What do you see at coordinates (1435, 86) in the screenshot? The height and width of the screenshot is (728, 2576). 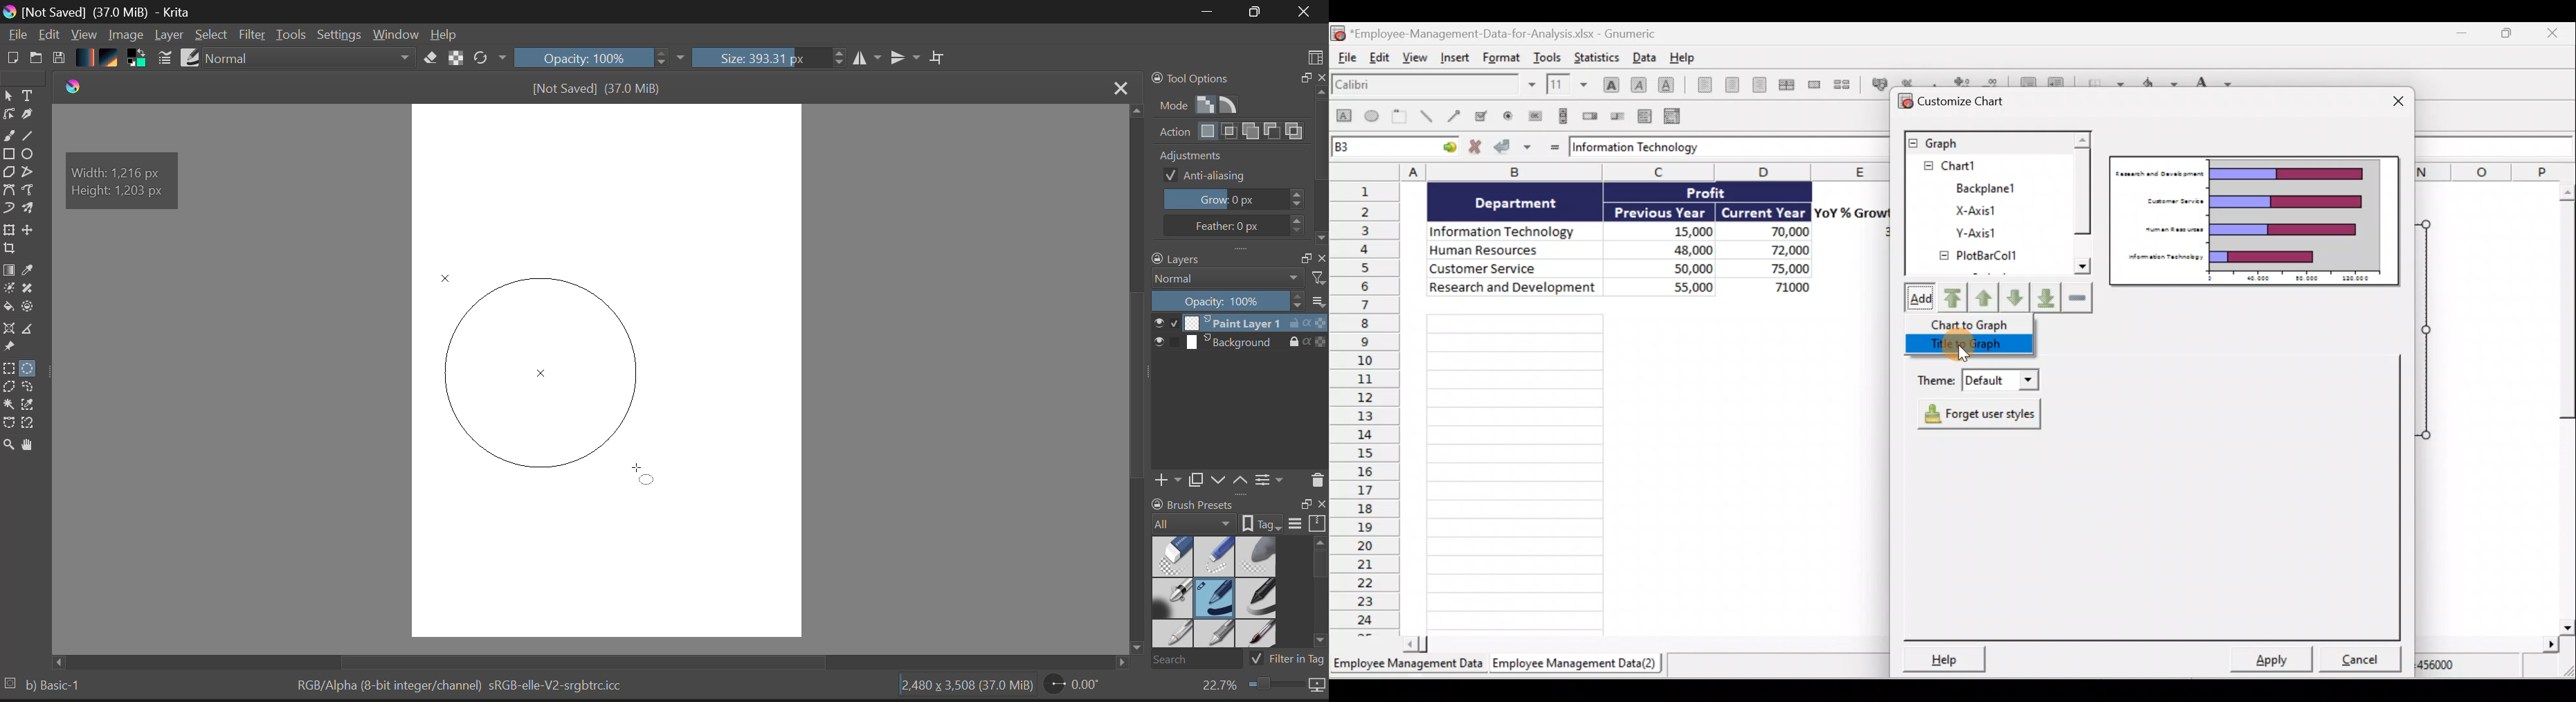 I see `Font name` at bounding box center [1435, 86].